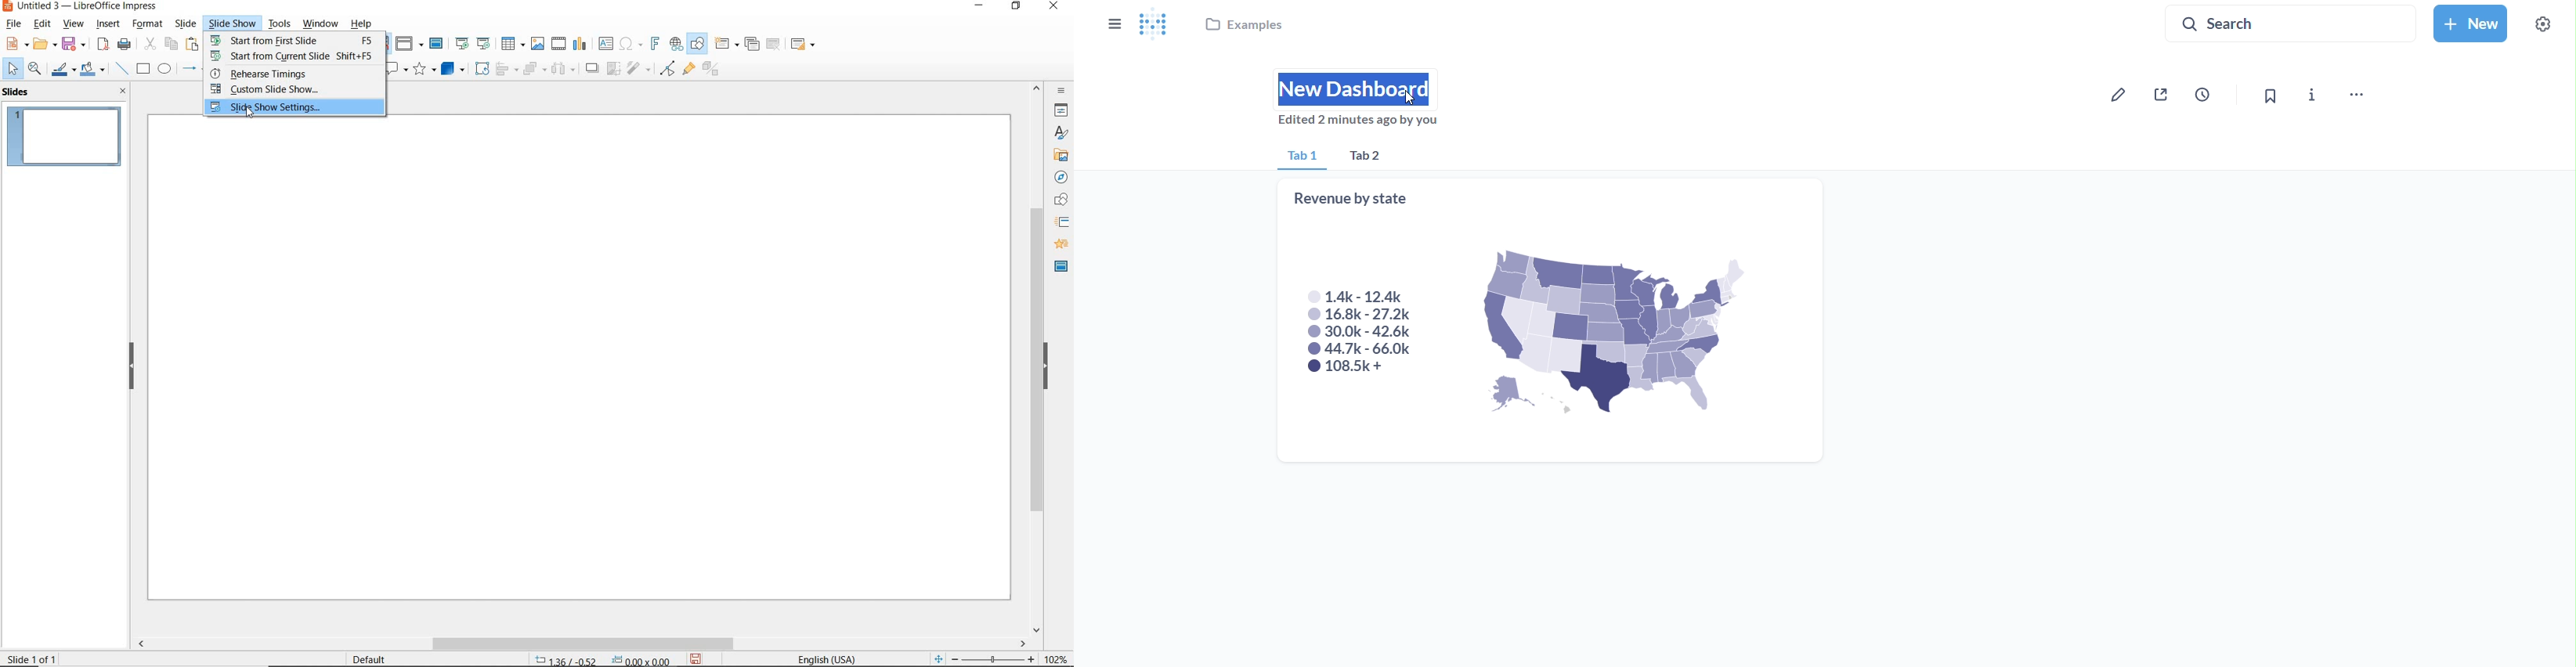 The image size is (2576, 672). Describe the element at coordinates (10, 68) in the screenshot. I see `SELECT` at that location.